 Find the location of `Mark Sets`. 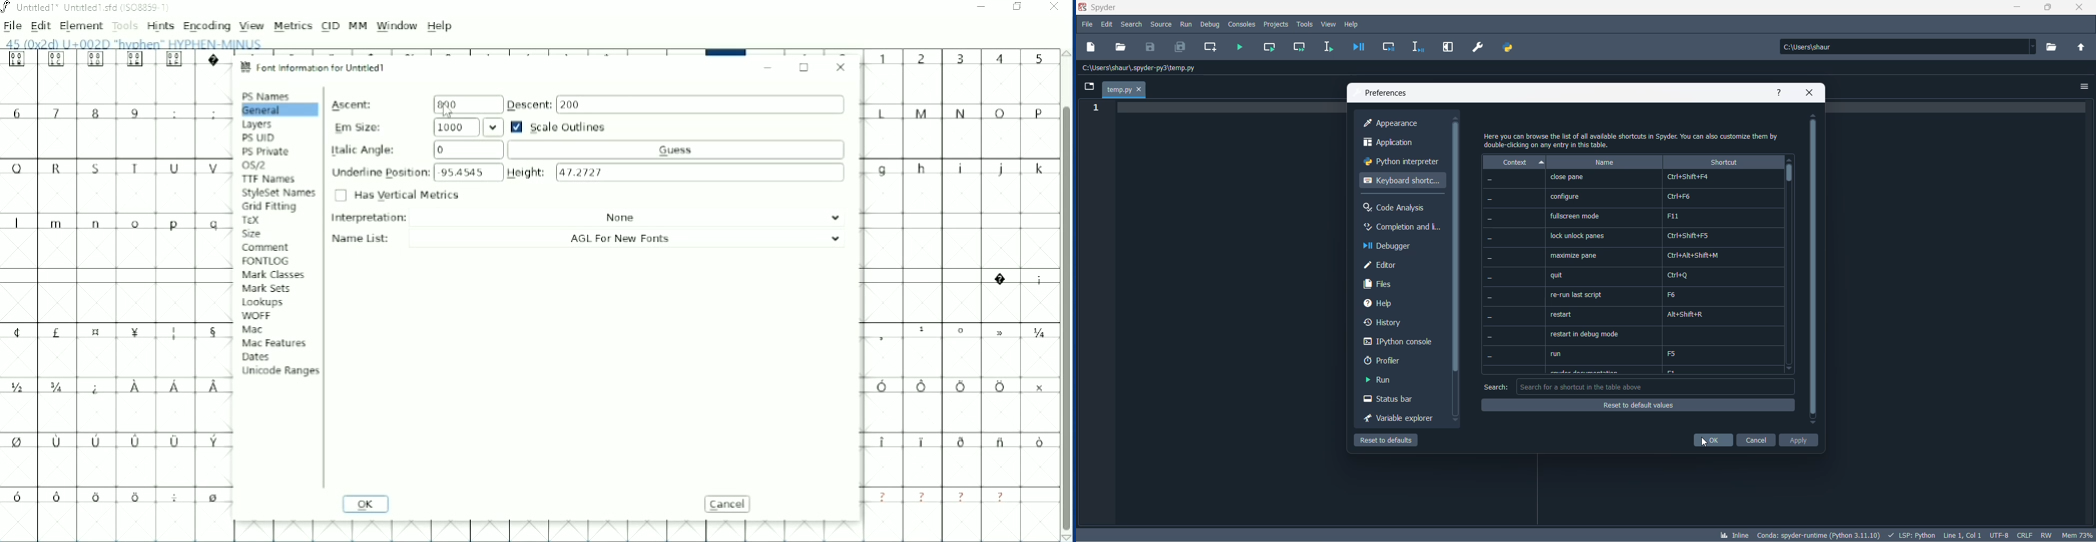

Mark Sets is located at coordinates (268, 290).